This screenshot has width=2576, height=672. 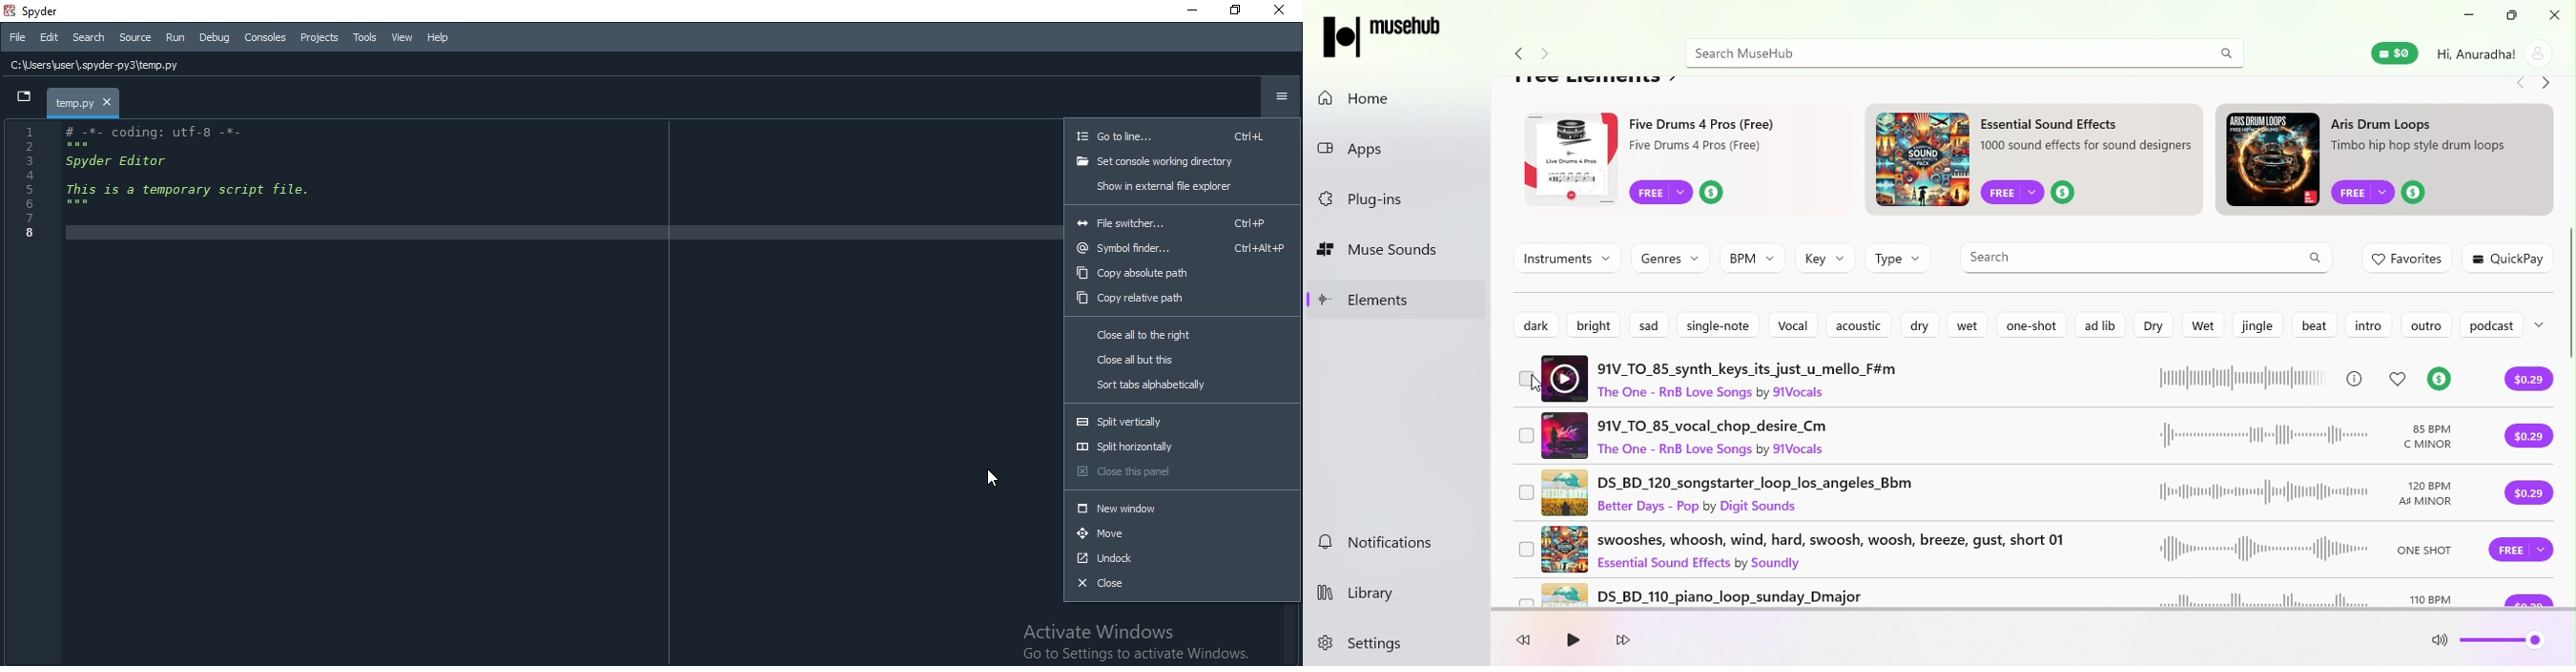 What do you see at coordinates (1652, 323) in the screenshot?
I see `Sad` at bounding box center [1652, 323].